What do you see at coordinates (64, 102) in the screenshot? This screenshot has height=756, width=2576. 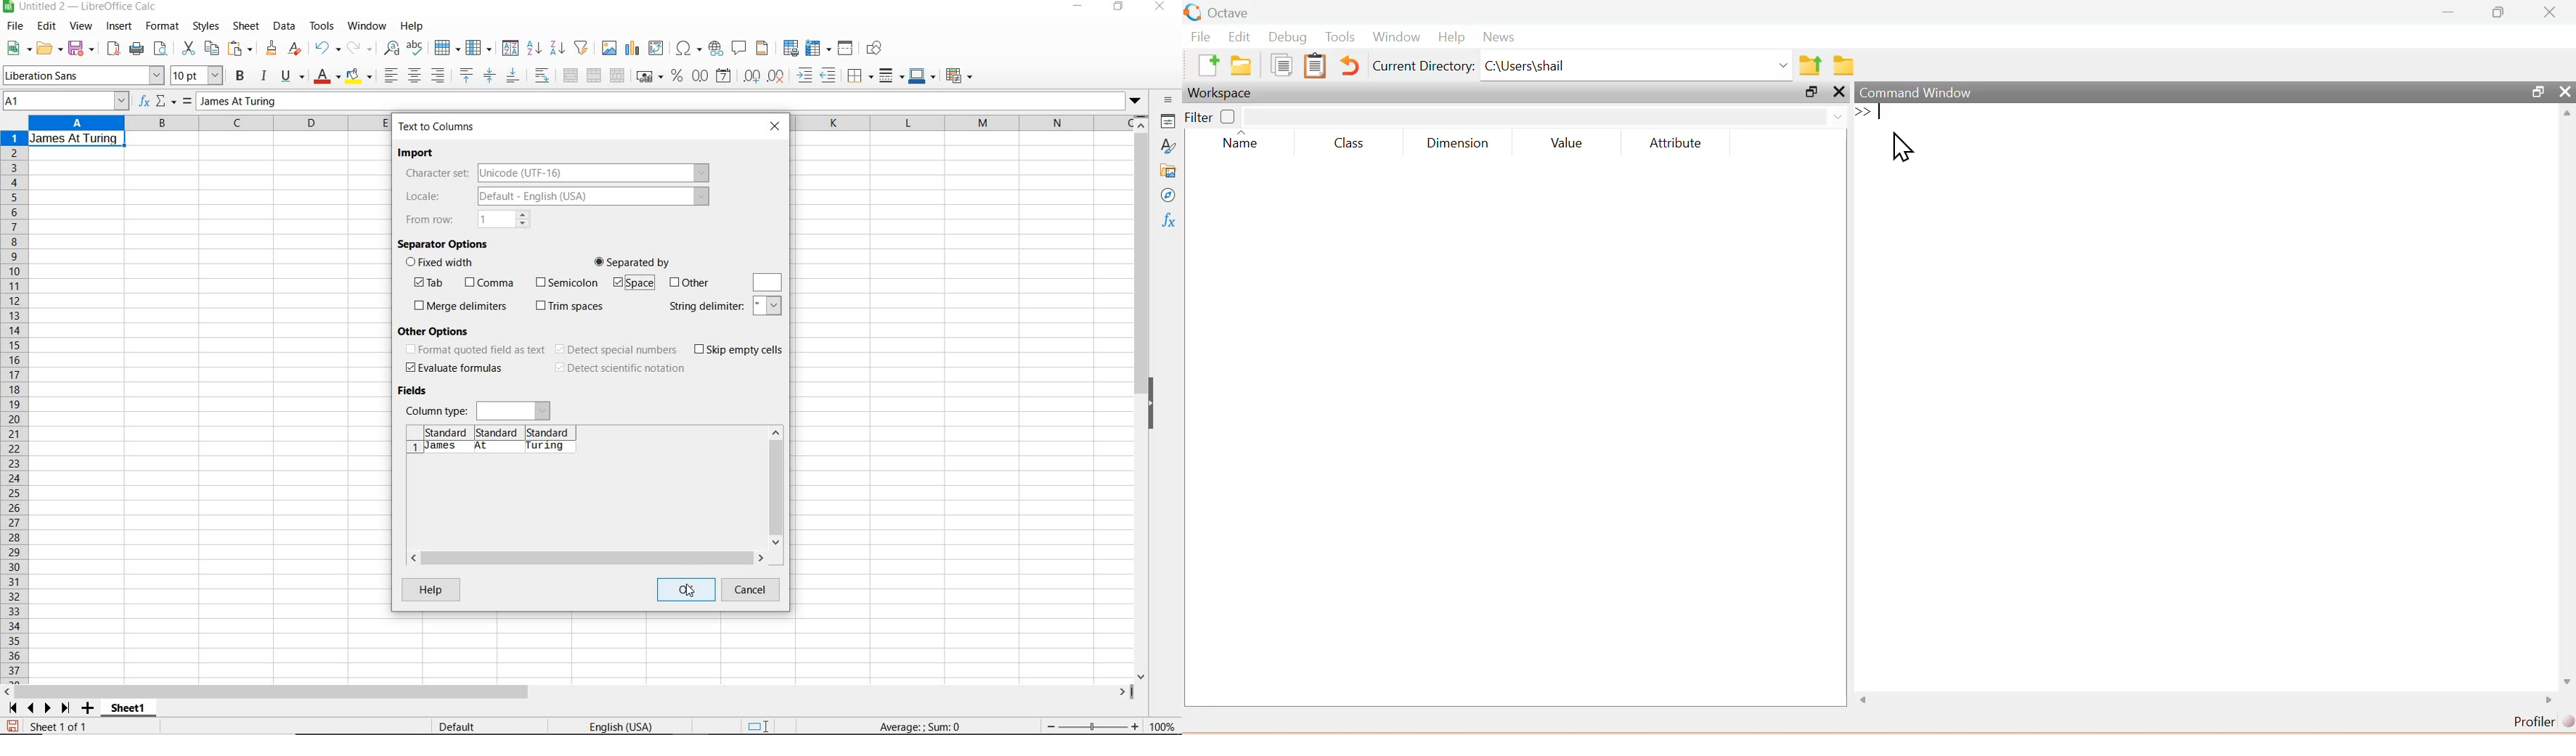 I see `A1` at bounding box center [64, 102].